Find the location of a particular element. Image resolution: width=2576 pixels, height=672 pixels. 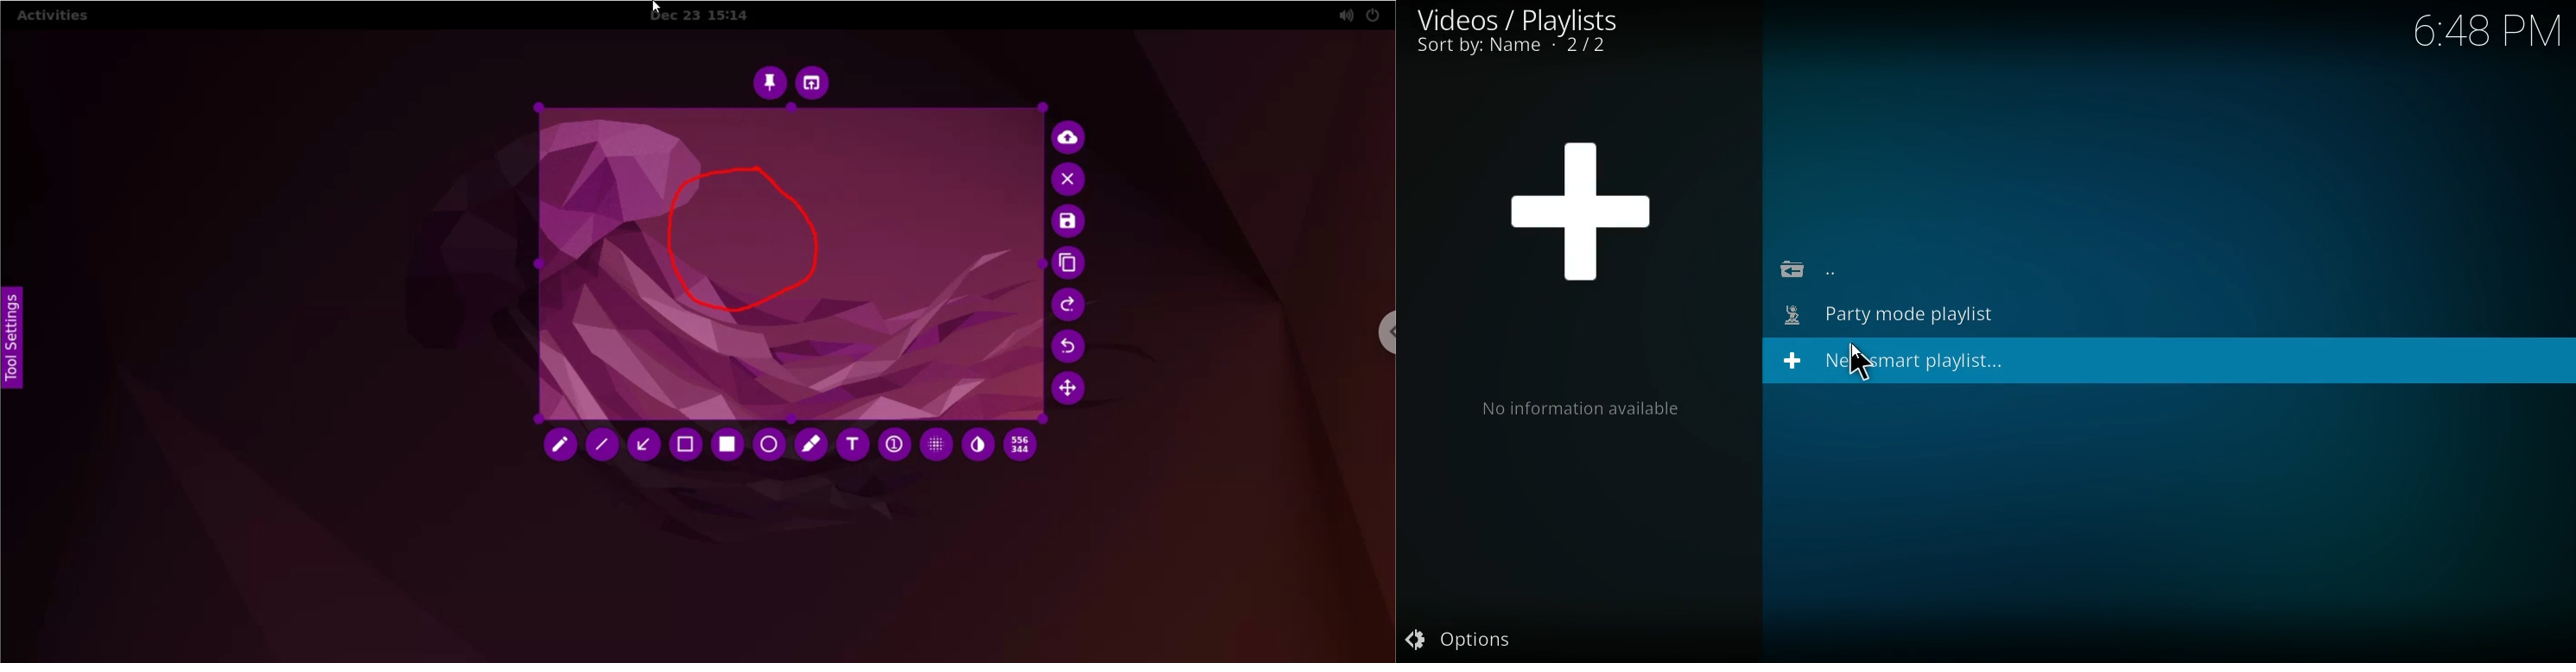

videos/plaaylists is located at coordinates (1520, 21).